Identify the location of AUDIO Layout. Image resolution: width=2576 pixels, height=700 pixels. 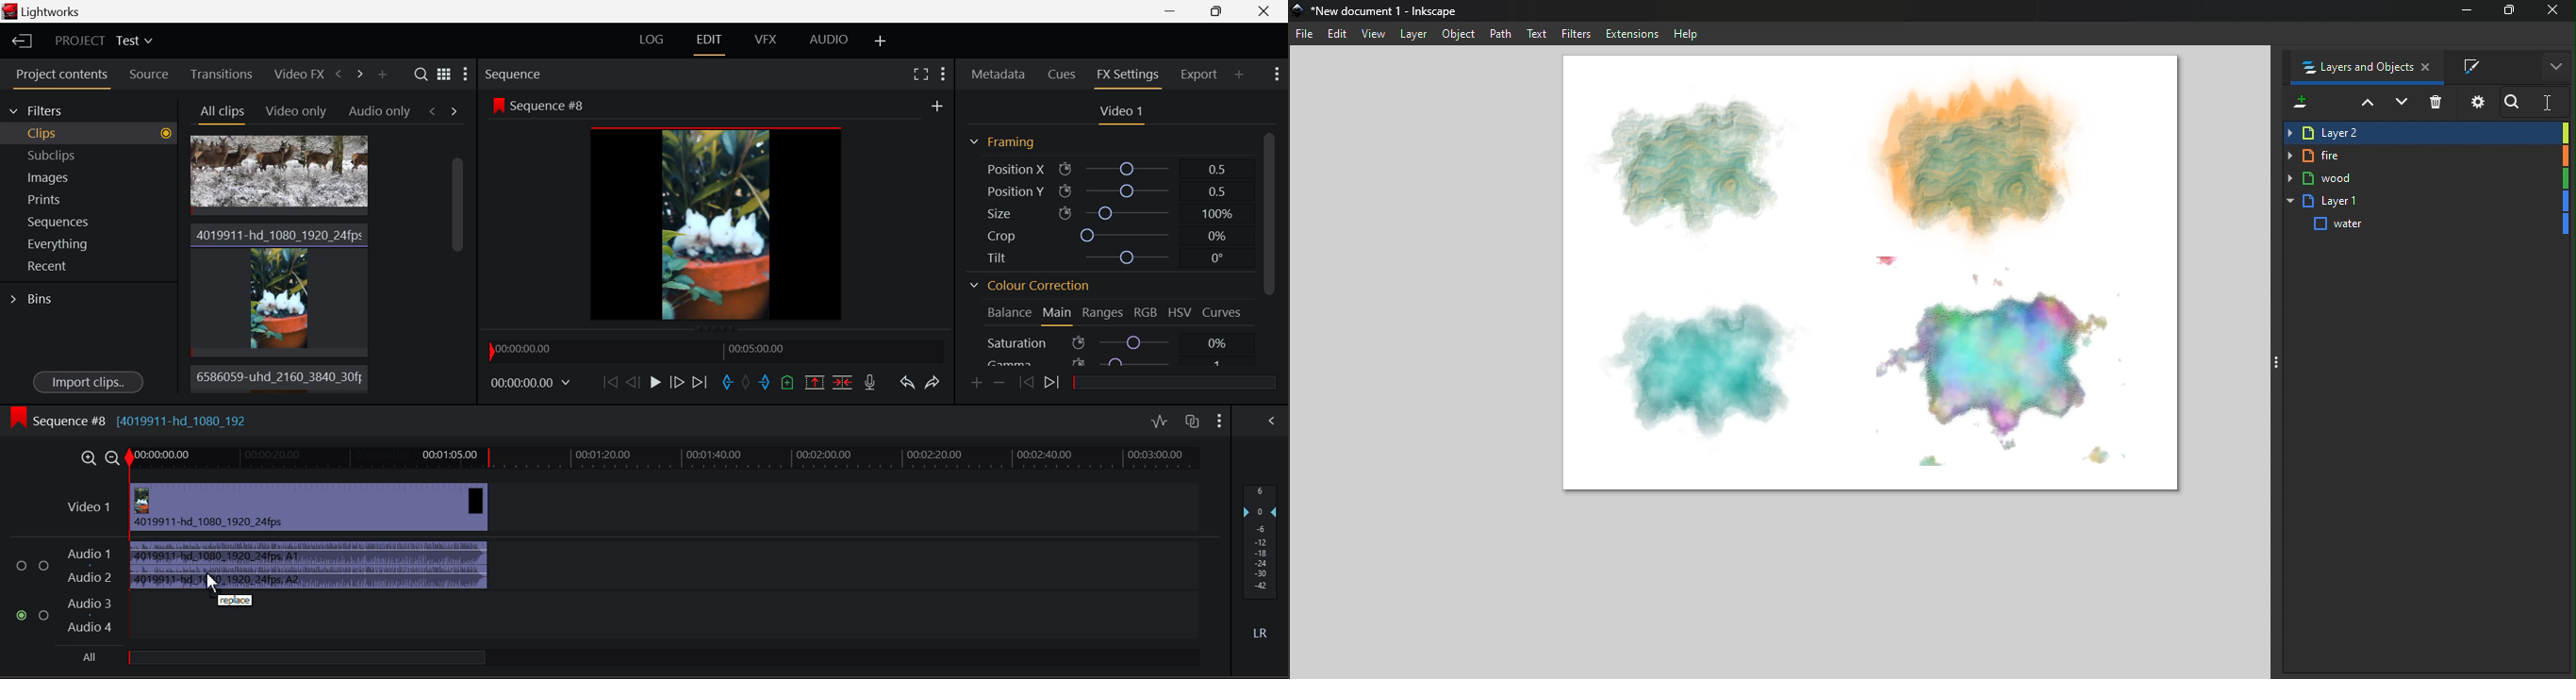
(828, 40).